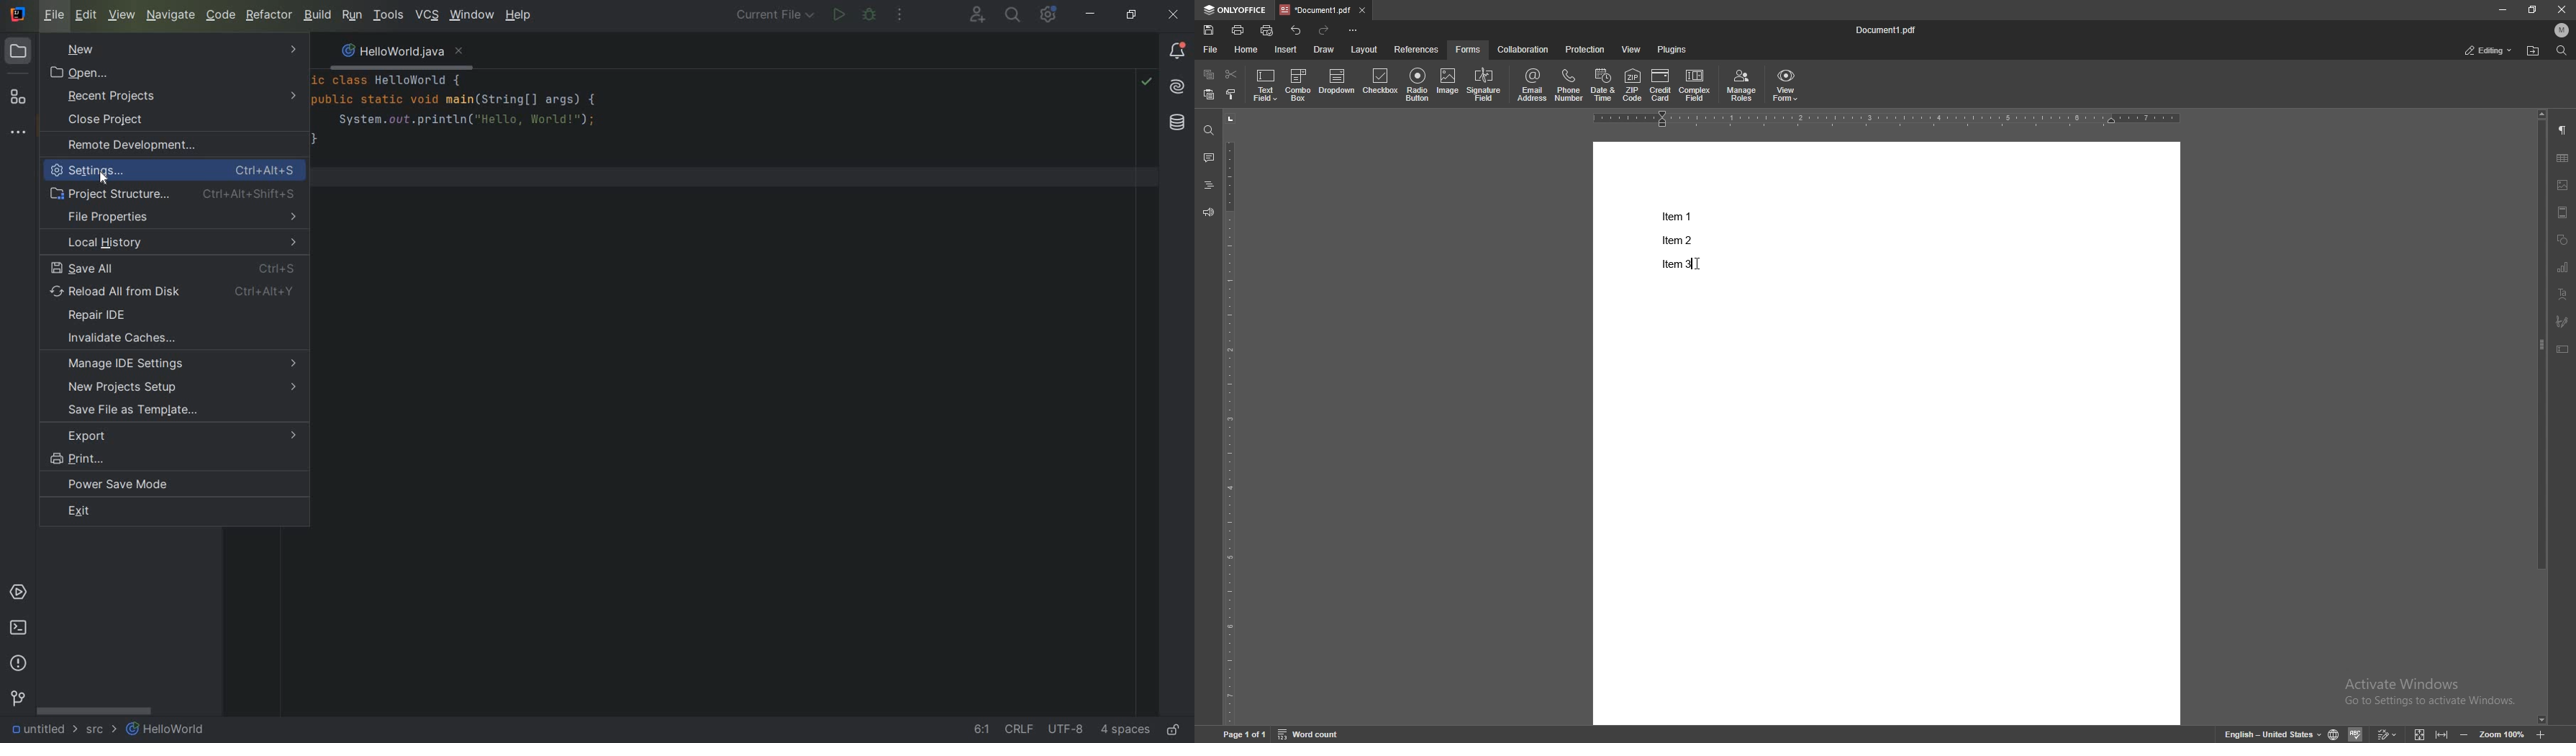 The image size is (2576, 756). I want to click on horizontal scale, so click(1886, 120).